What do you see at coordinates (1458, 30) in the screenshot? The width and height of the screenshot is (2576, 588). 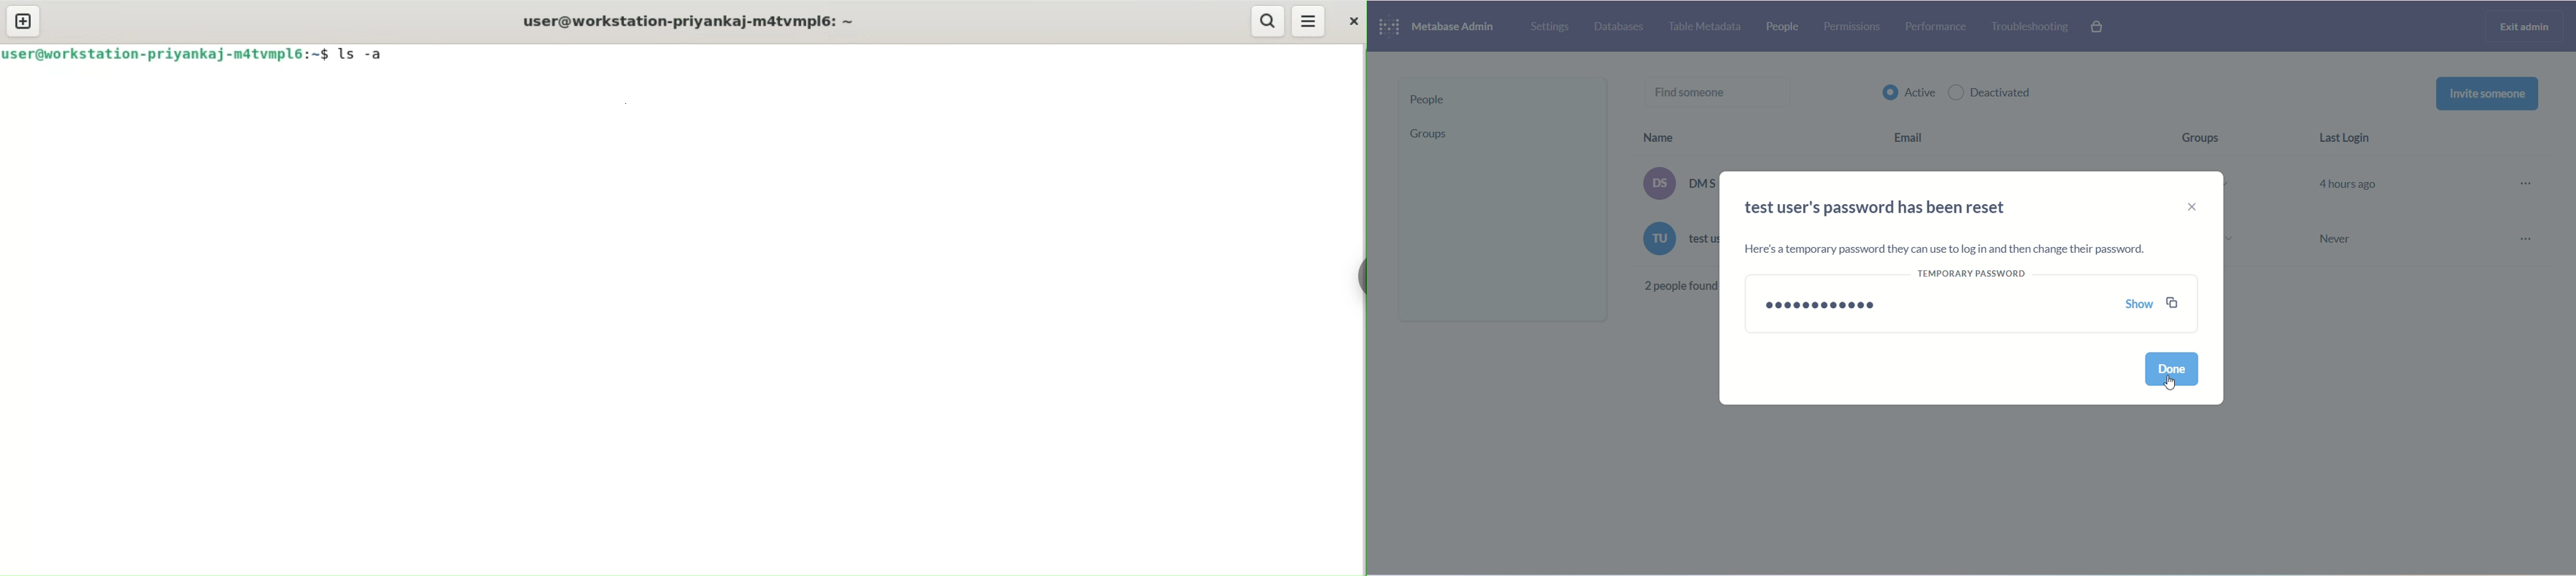 I see `metabase admin` at bounding box center [1458, 30].